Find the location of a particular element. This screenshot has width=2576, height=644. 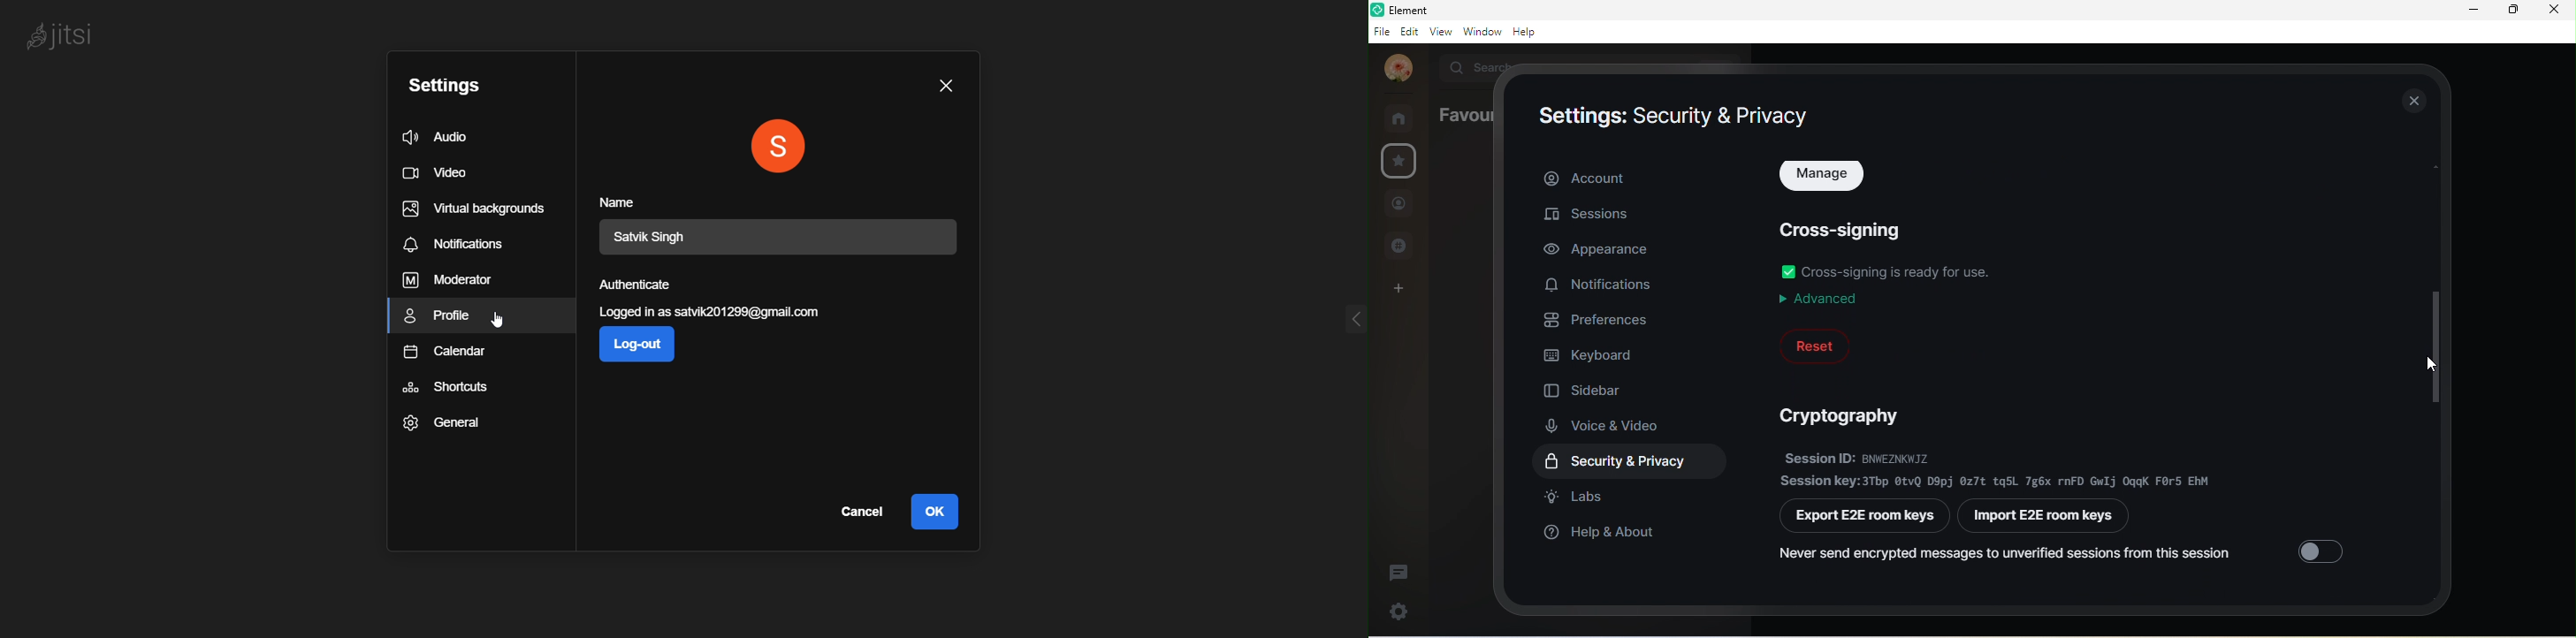

user name is located at coordinates (660, 237).